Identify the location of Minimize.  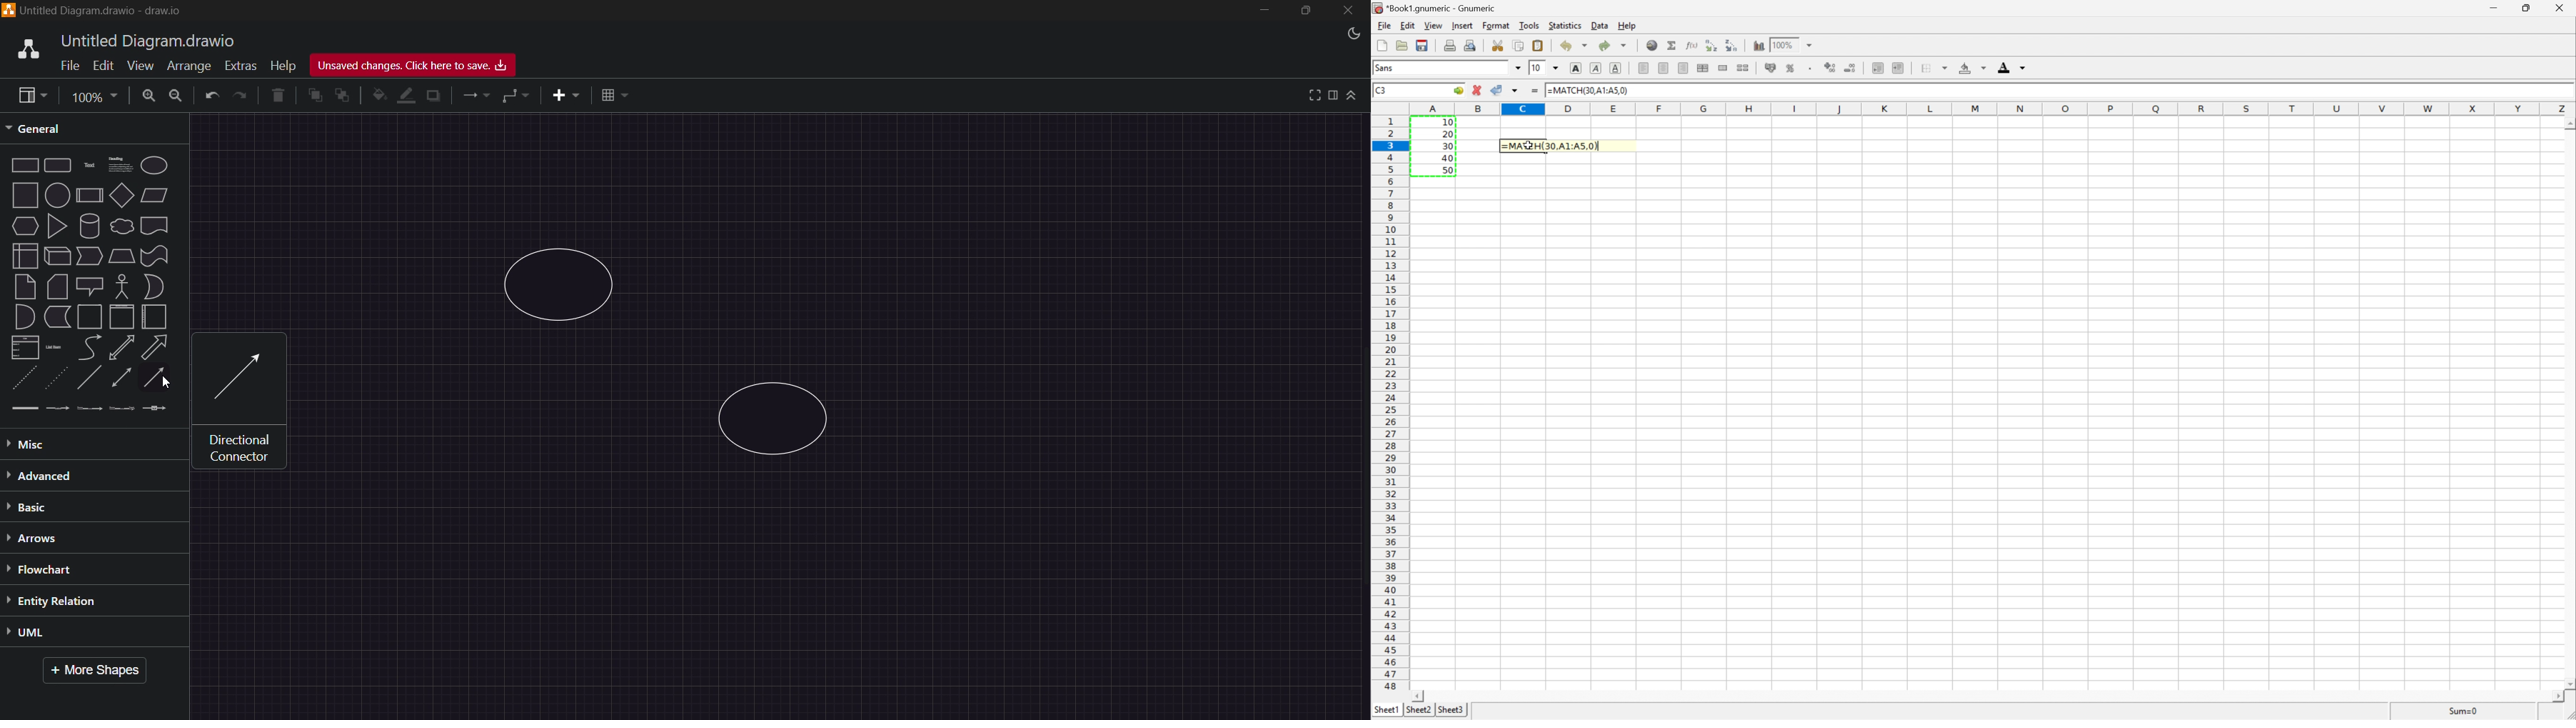
(2495, 8).